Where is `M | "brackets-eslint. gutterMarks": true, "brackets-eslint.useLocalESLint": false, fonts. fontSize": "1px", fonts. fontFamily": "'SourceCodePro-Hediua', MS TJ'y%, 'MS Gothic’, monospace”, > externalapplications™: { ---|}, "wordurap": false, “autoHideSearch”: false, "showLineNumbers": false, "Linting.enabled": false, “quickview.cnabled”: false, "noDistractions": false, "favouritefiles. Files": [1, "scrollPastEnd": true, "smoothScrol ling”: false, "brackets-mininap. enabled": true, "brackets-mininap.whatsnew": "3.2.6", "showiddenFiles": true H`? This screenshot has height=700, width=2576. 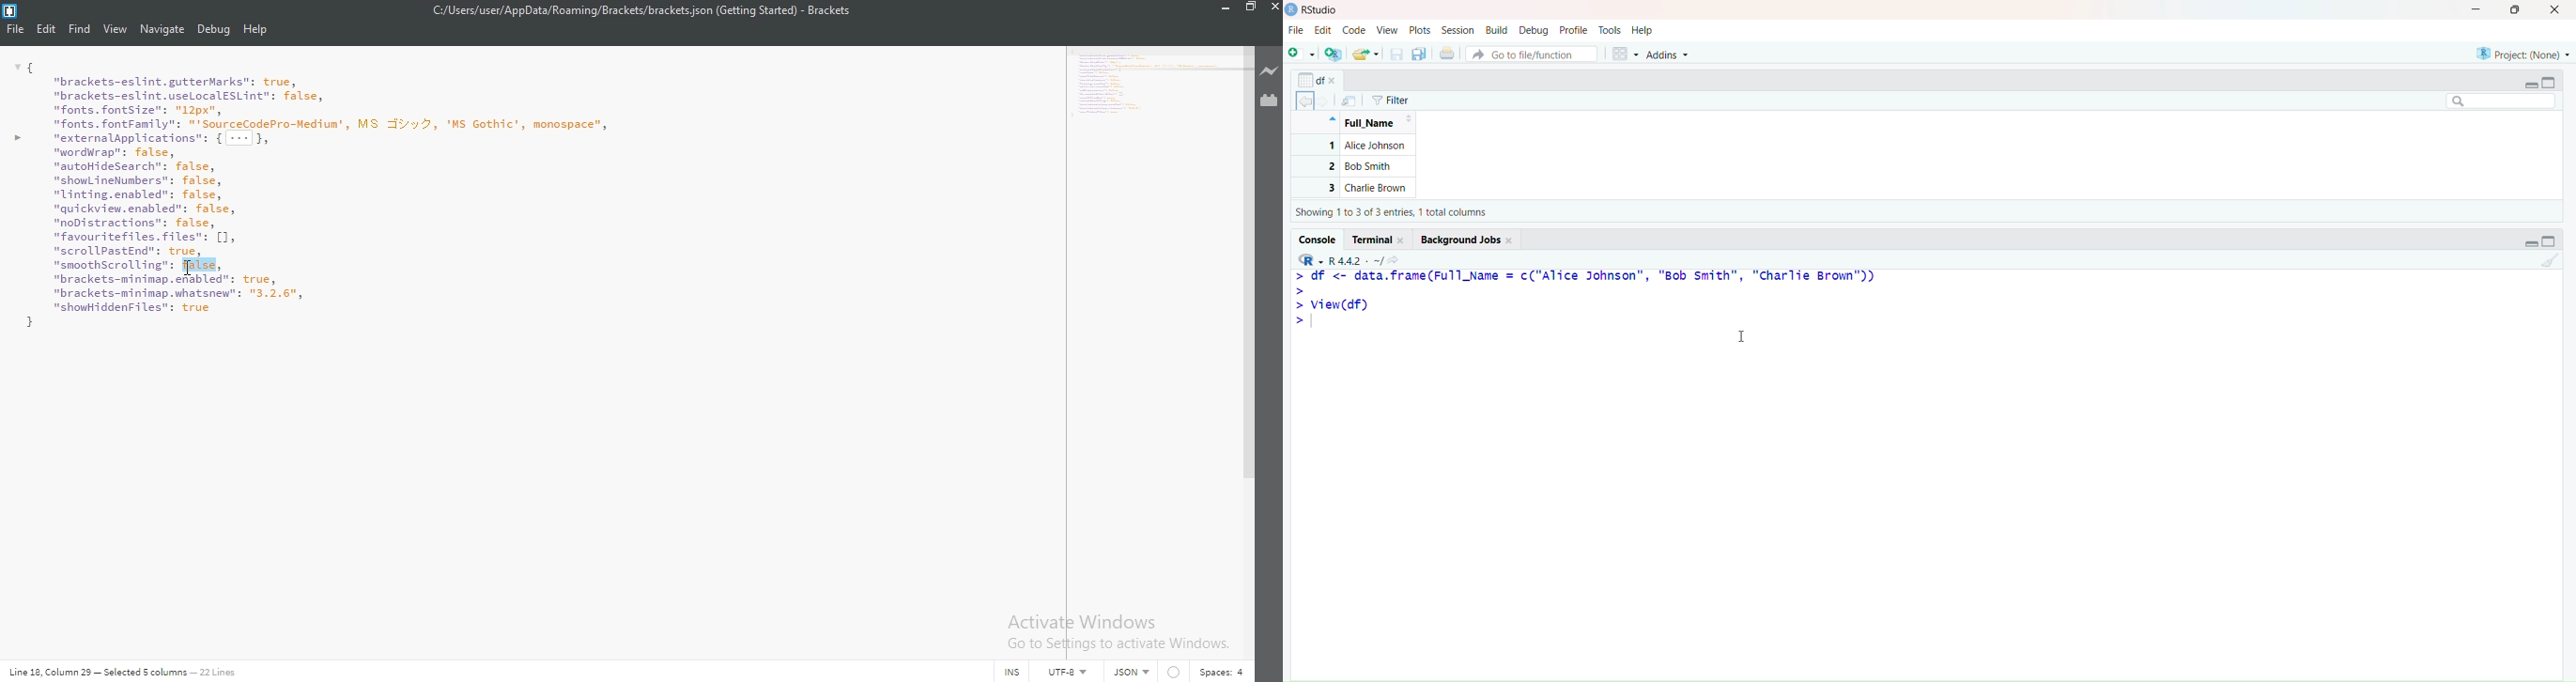 M | "brackets-eslint. gutterMarks": true, "brackets-eslint.useLocalESLint": false, fonts. fontSize": "1px", fonts. fontFamily": "'SourceCodePro-Hediua', MS TJ'y%, 'MS Gothic’, monospace”, > externalapplications™: { ---|}, "wordurap": false, “autoHideSearch”: false, "showLineNumbers": false, "Linting.enabled": false, “quickview.cnabled”: false, "noDistractions": false, "favouritefiles. Files": [1, "scrollPastEnd": true, "smoothScrol ling”: false, "brackets-mininap. enabled": true, "brackets-mininap.whatsnew": "3.2.6", "showiddenFiles": true H is located at coordinates (1150, 86).